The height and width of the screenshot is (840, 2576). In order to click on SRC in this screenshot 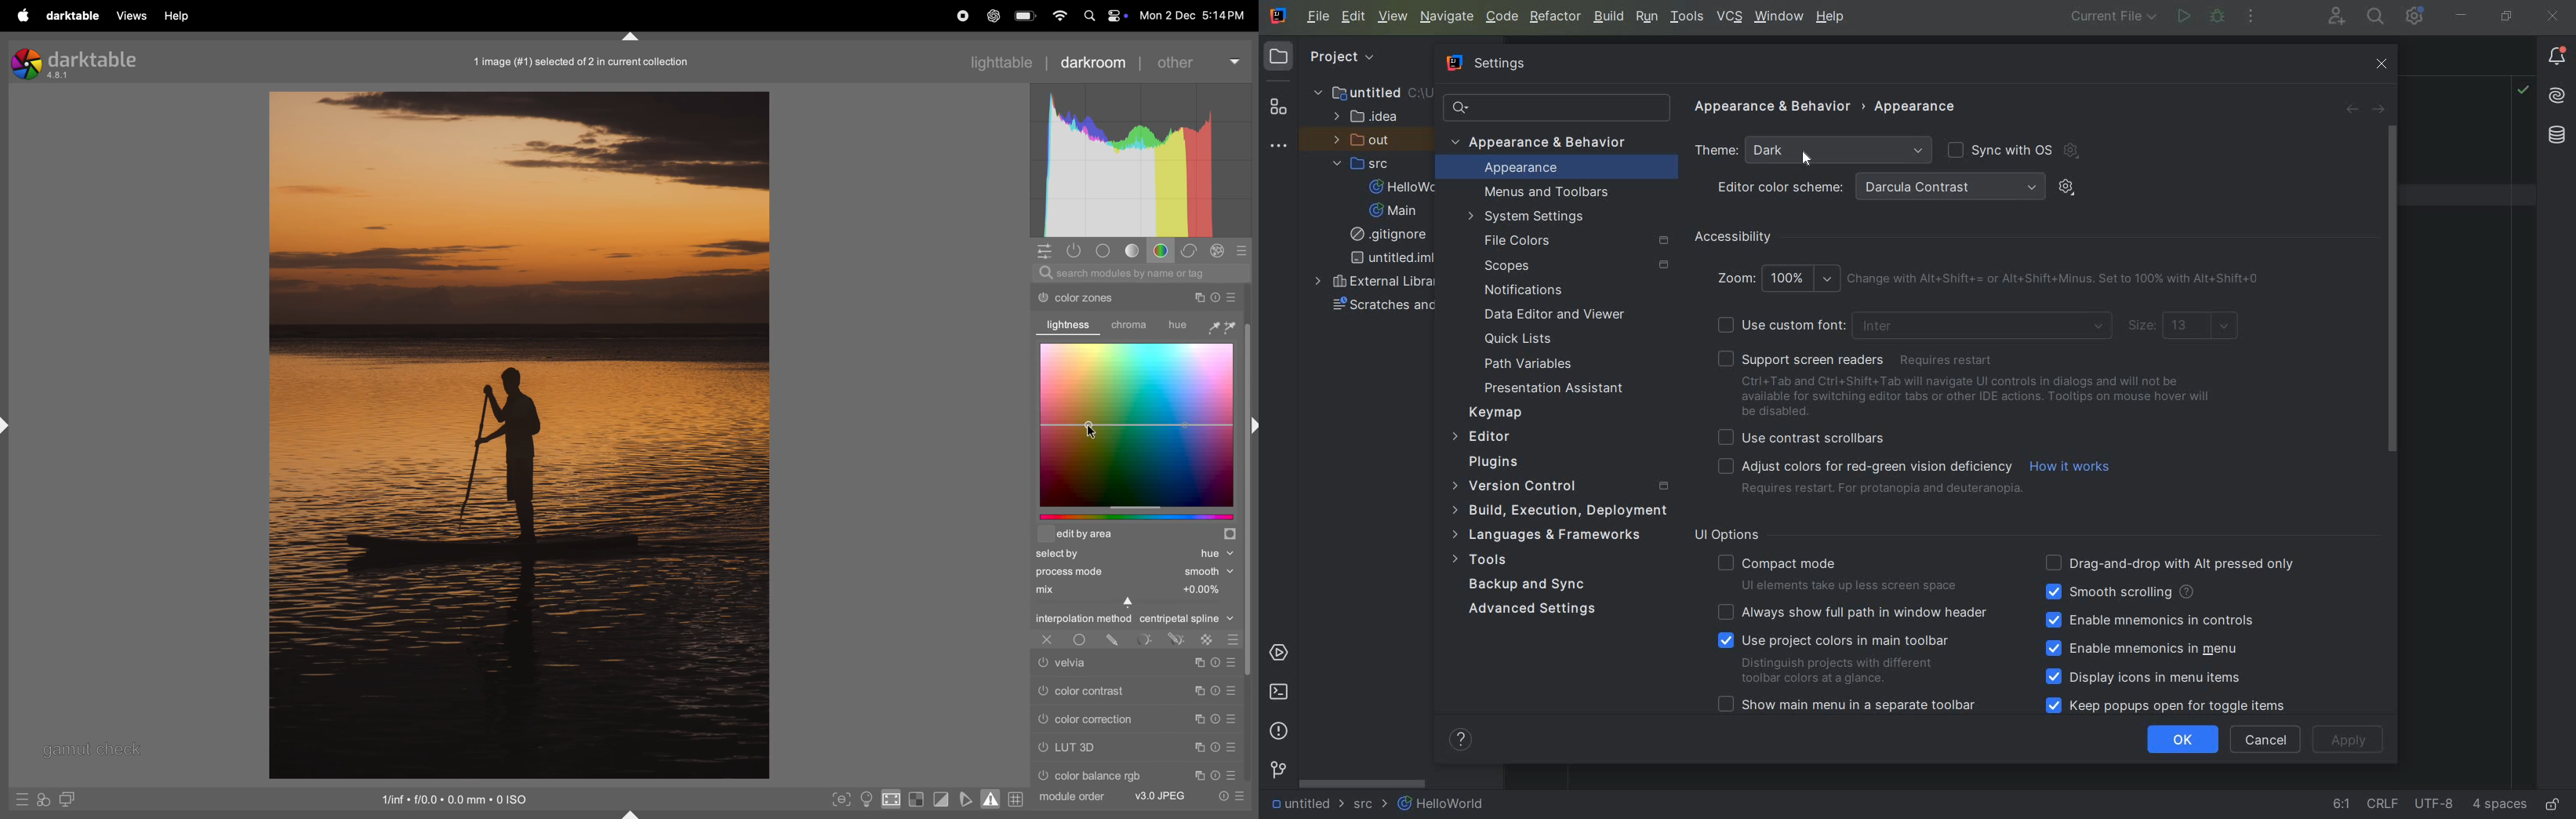, I will do `click(1372, 806)`.